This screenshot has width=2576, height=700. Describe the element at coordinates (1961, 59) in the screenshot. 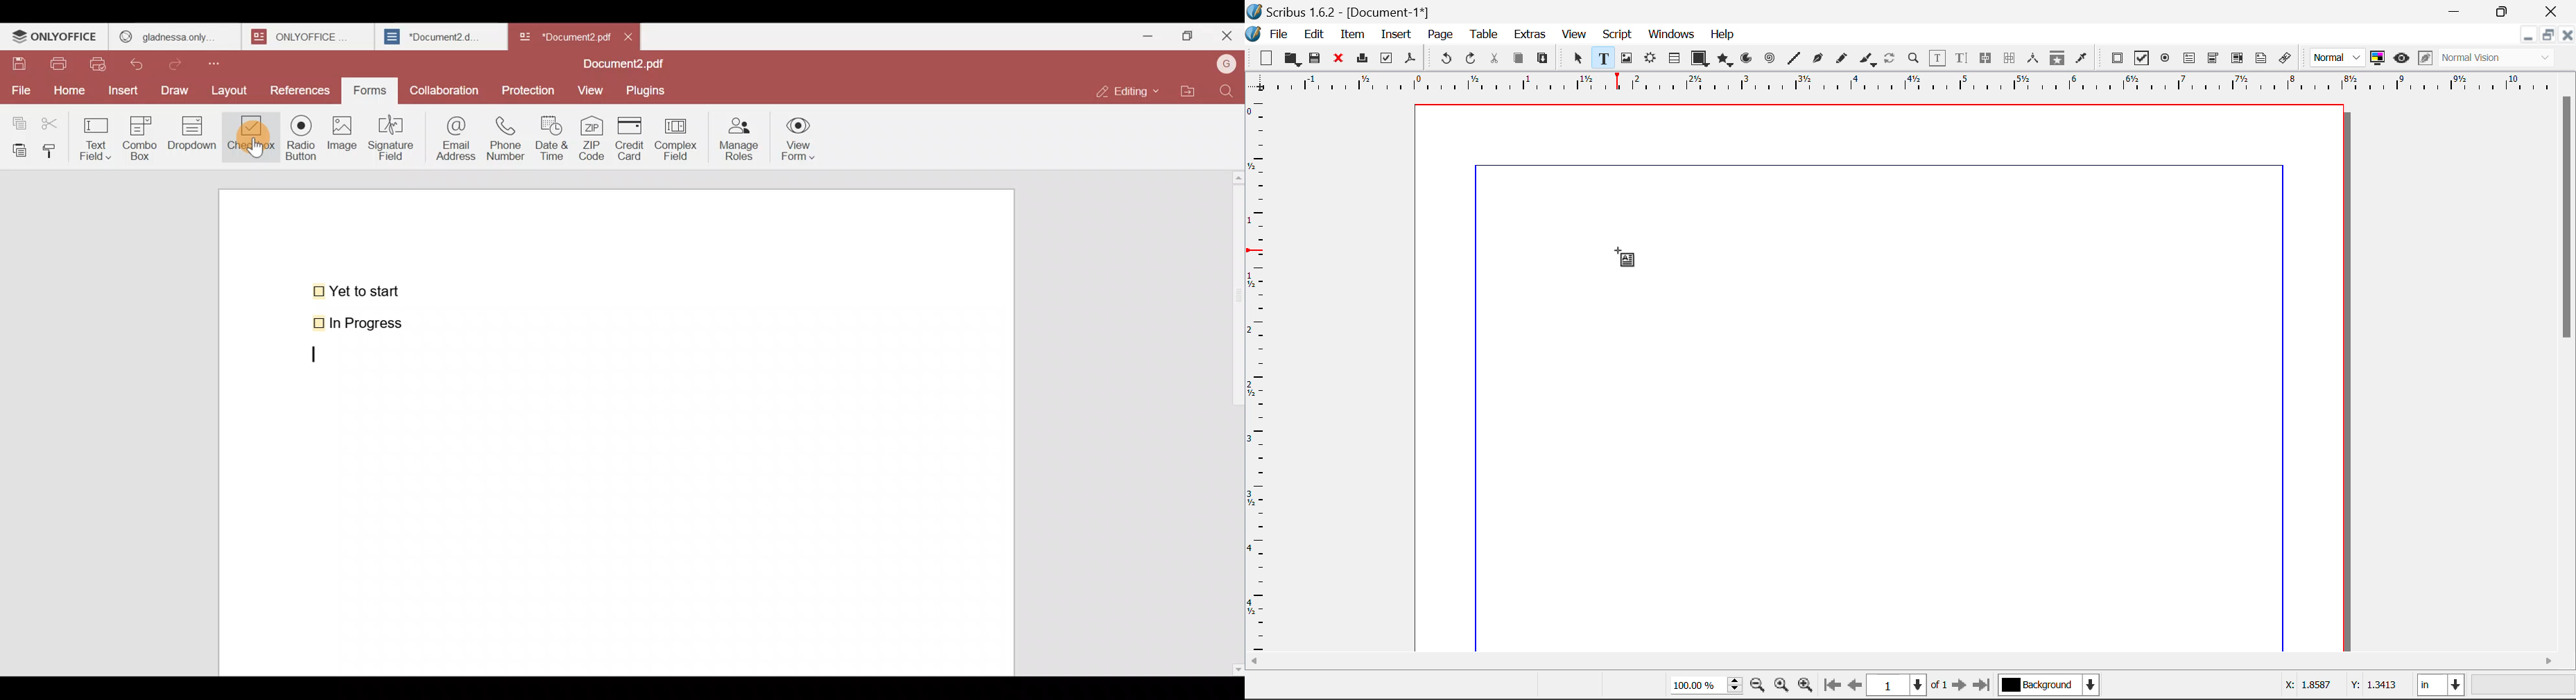

I see `Edit Text With Story Editor` at that location.